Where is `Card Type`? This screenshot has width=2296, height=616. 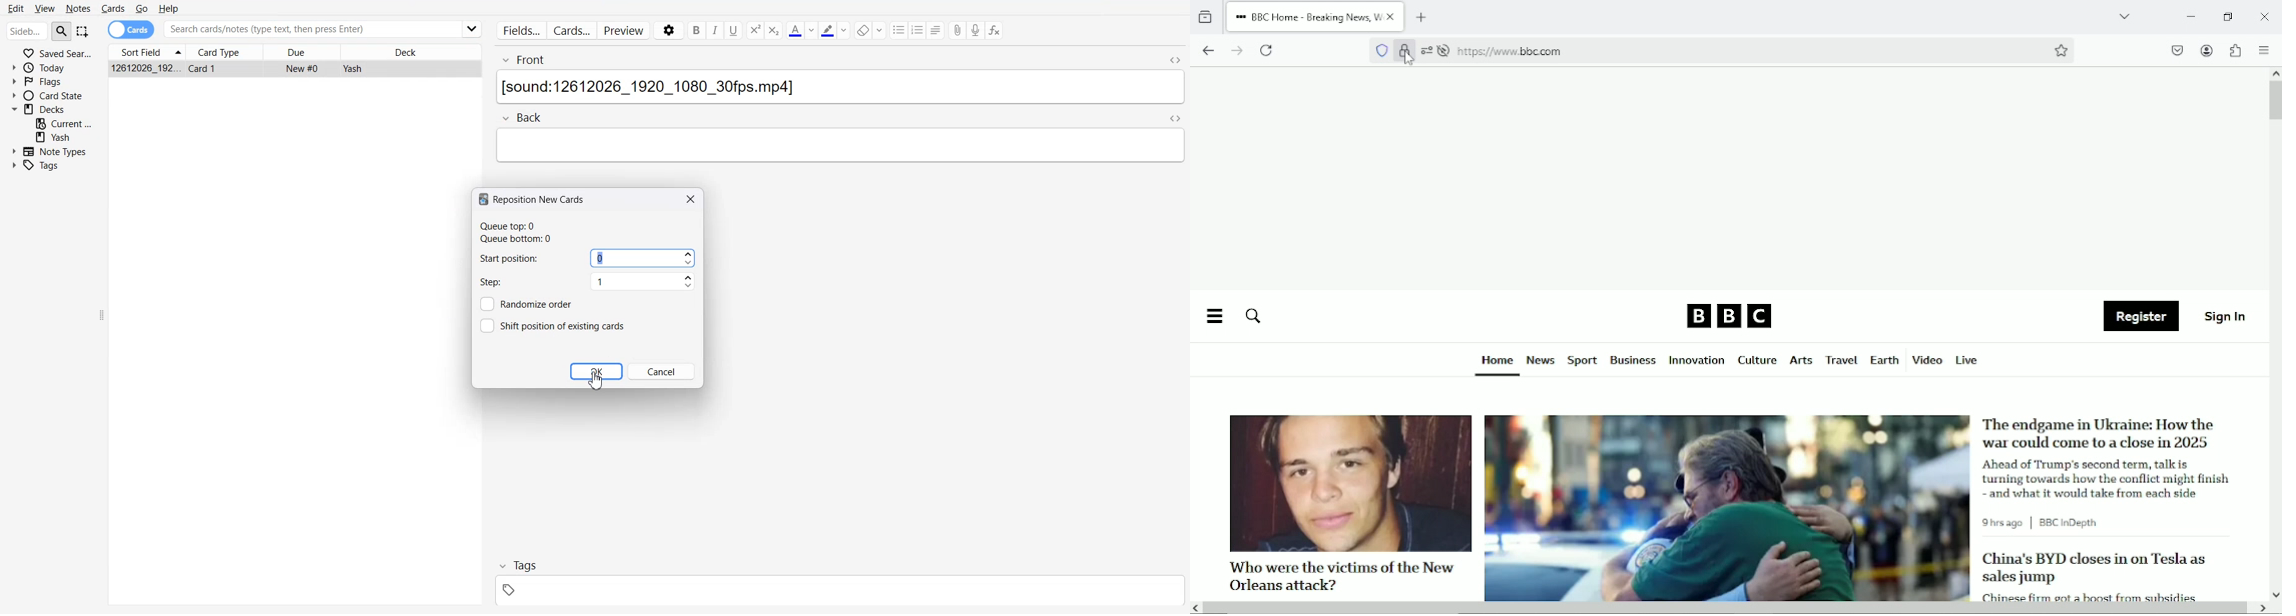
Card Type is located at coordinates (227, 51).